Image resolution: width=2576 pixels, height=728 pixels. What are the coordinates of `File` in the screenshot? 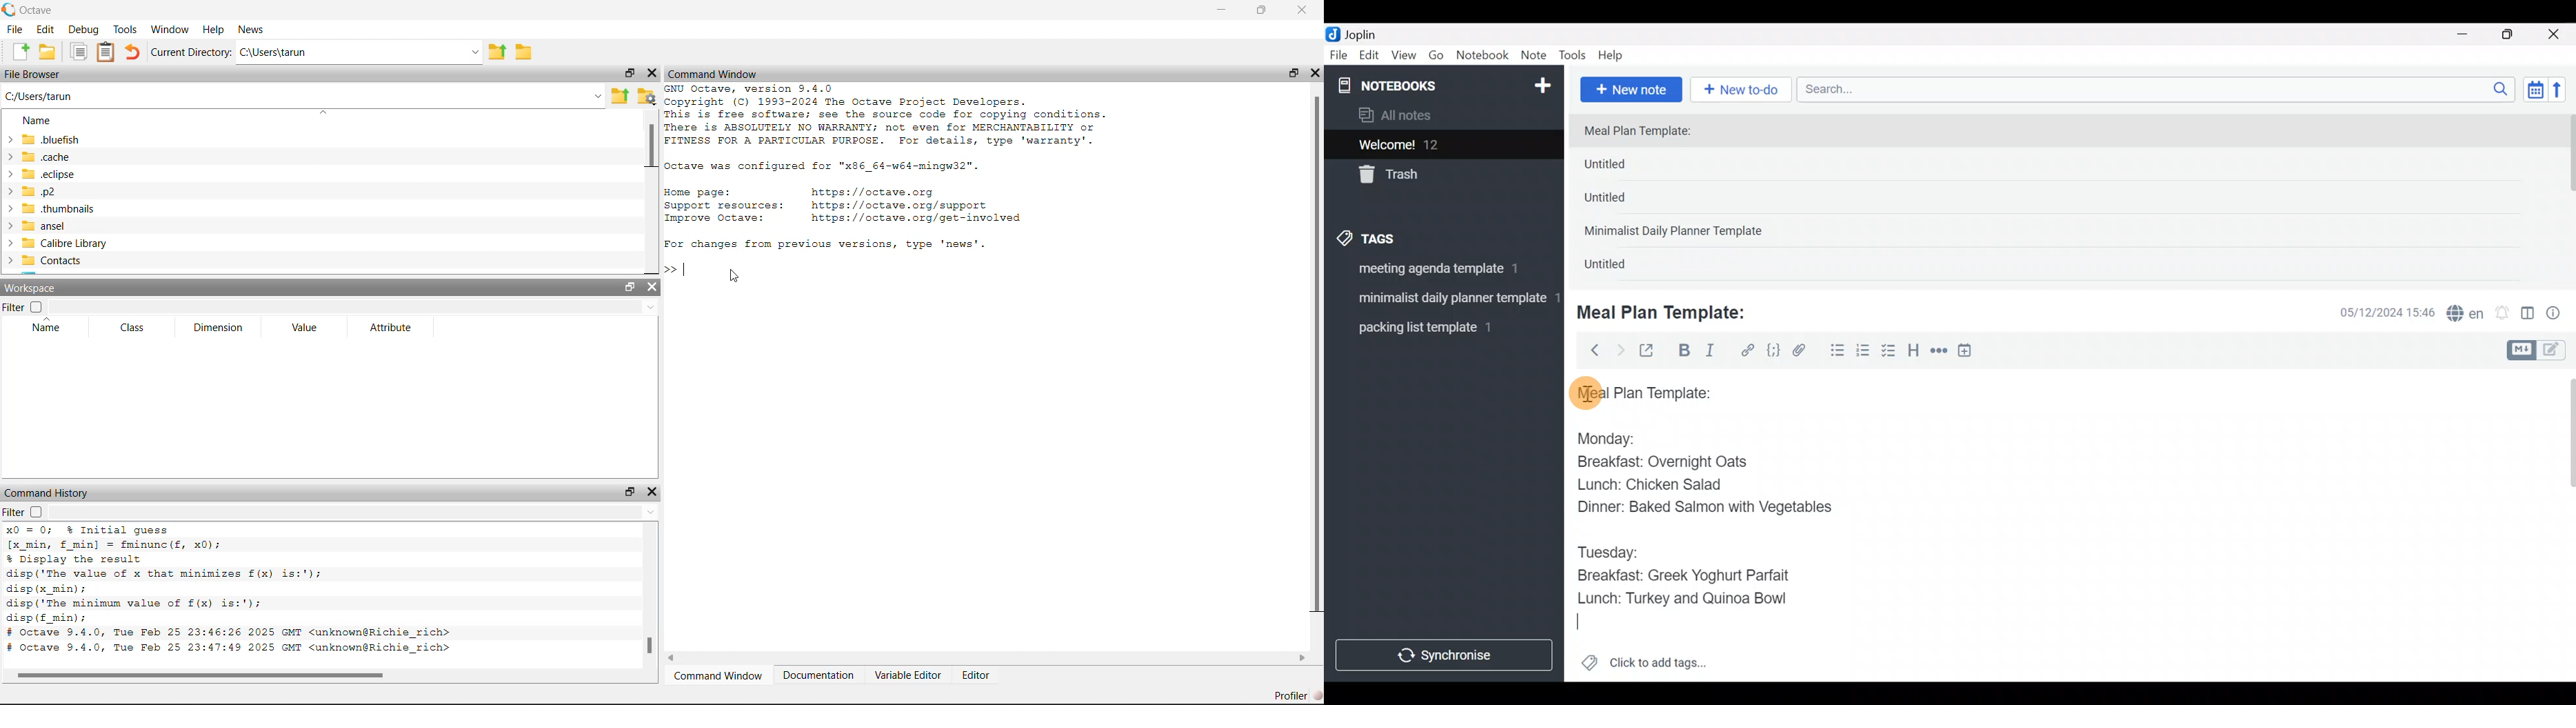 It's located at (1340, 55).